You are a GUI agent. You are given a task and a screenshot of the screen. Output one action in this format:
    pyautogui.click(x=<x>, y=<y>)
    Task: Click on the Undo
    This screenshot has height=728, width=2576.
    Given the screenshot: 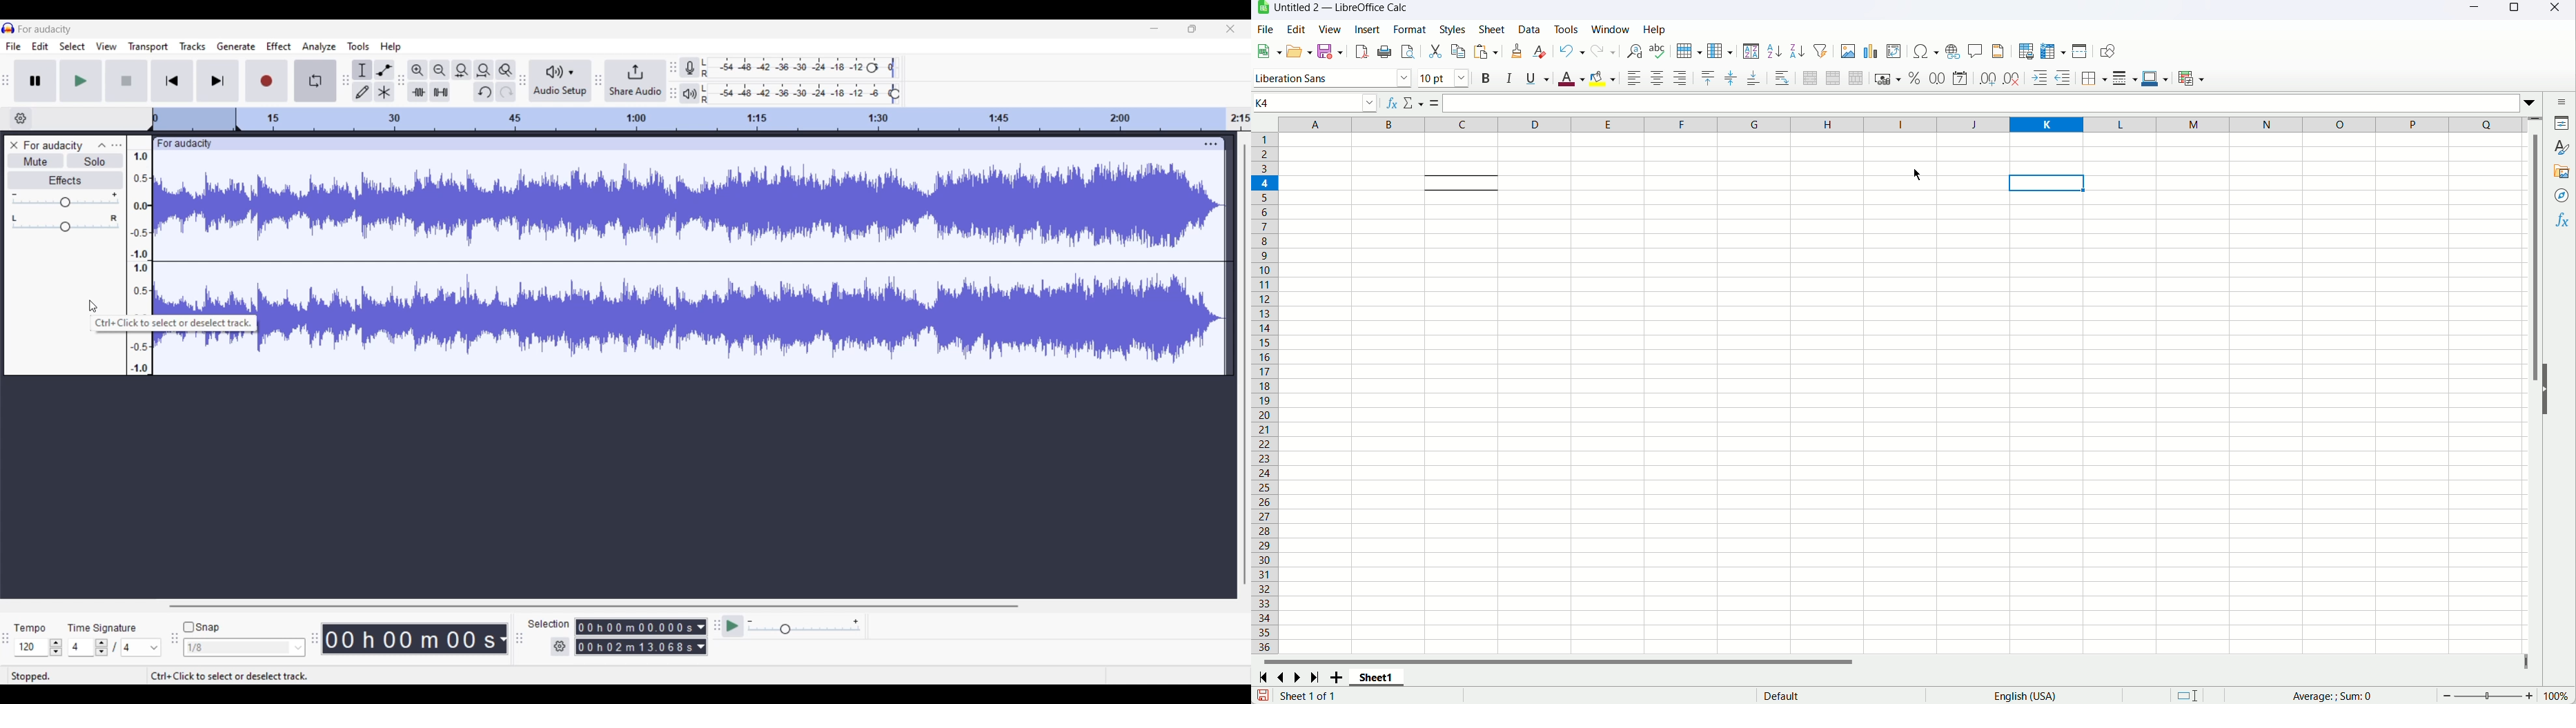 What is the action you would take?
    pyautogui.click(x=484, y=91)
    